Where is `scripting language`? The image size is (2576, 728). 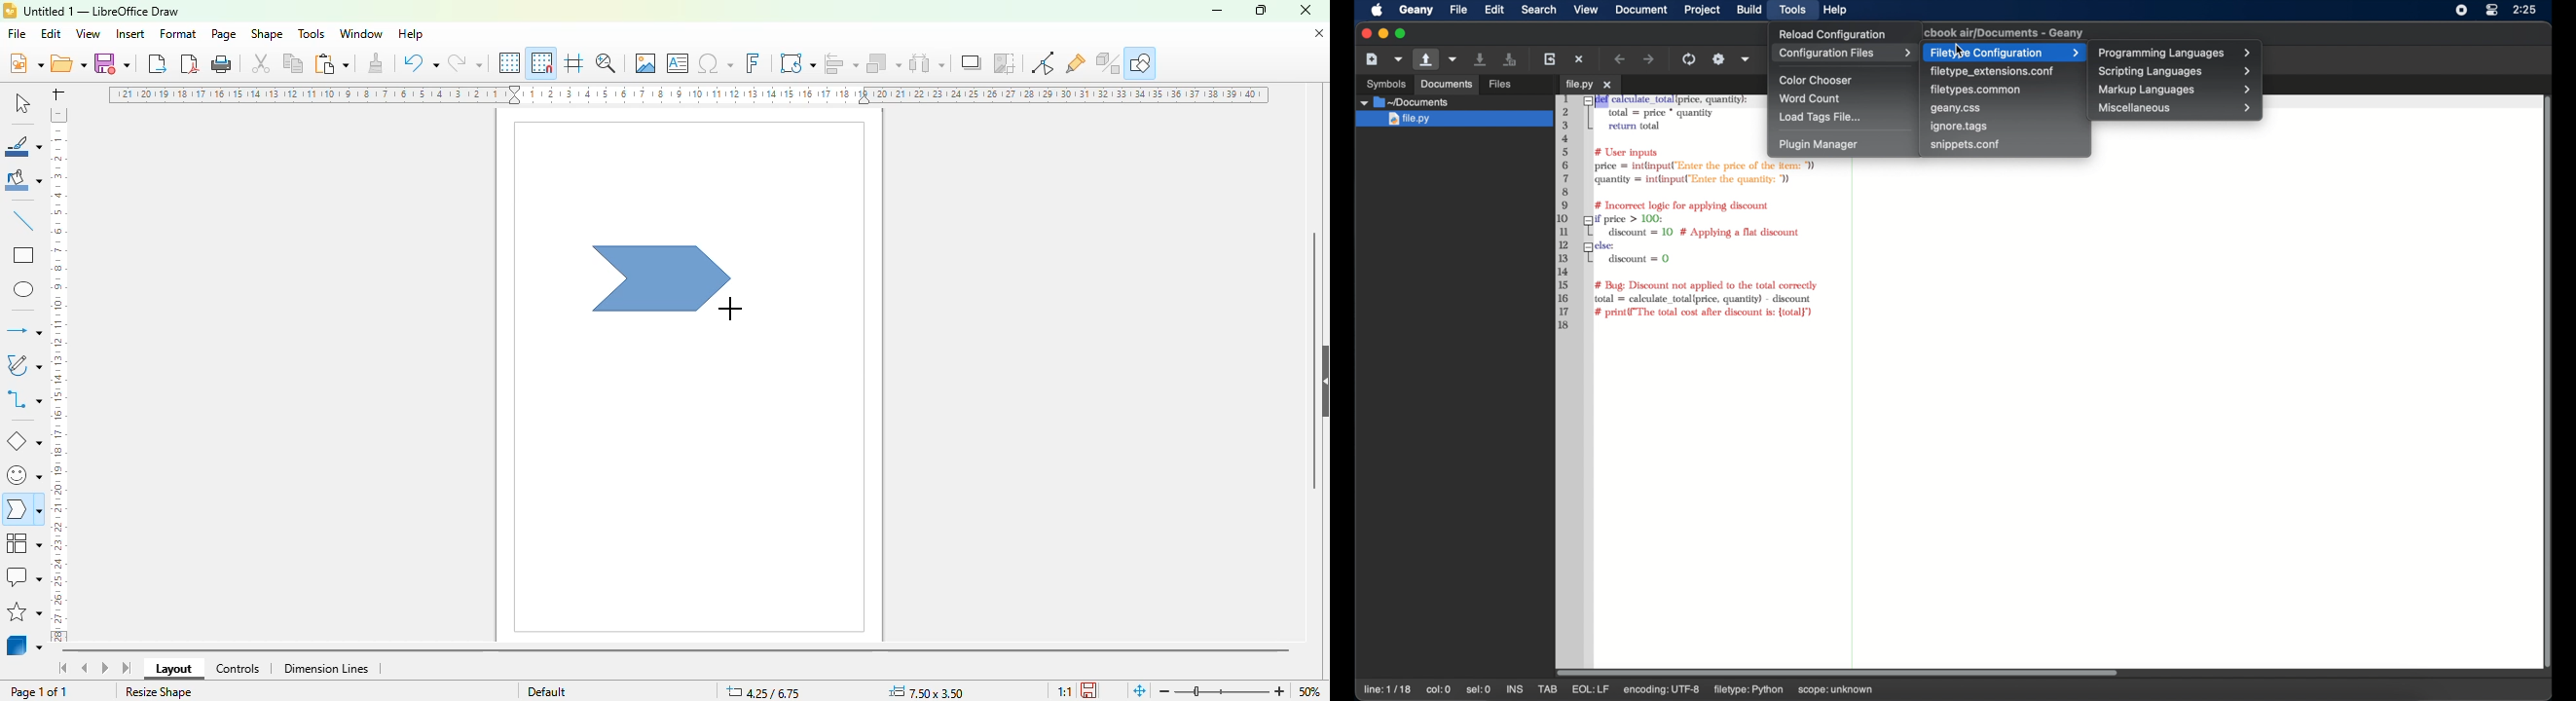 scripting language is located at coordinates (2176, 72).